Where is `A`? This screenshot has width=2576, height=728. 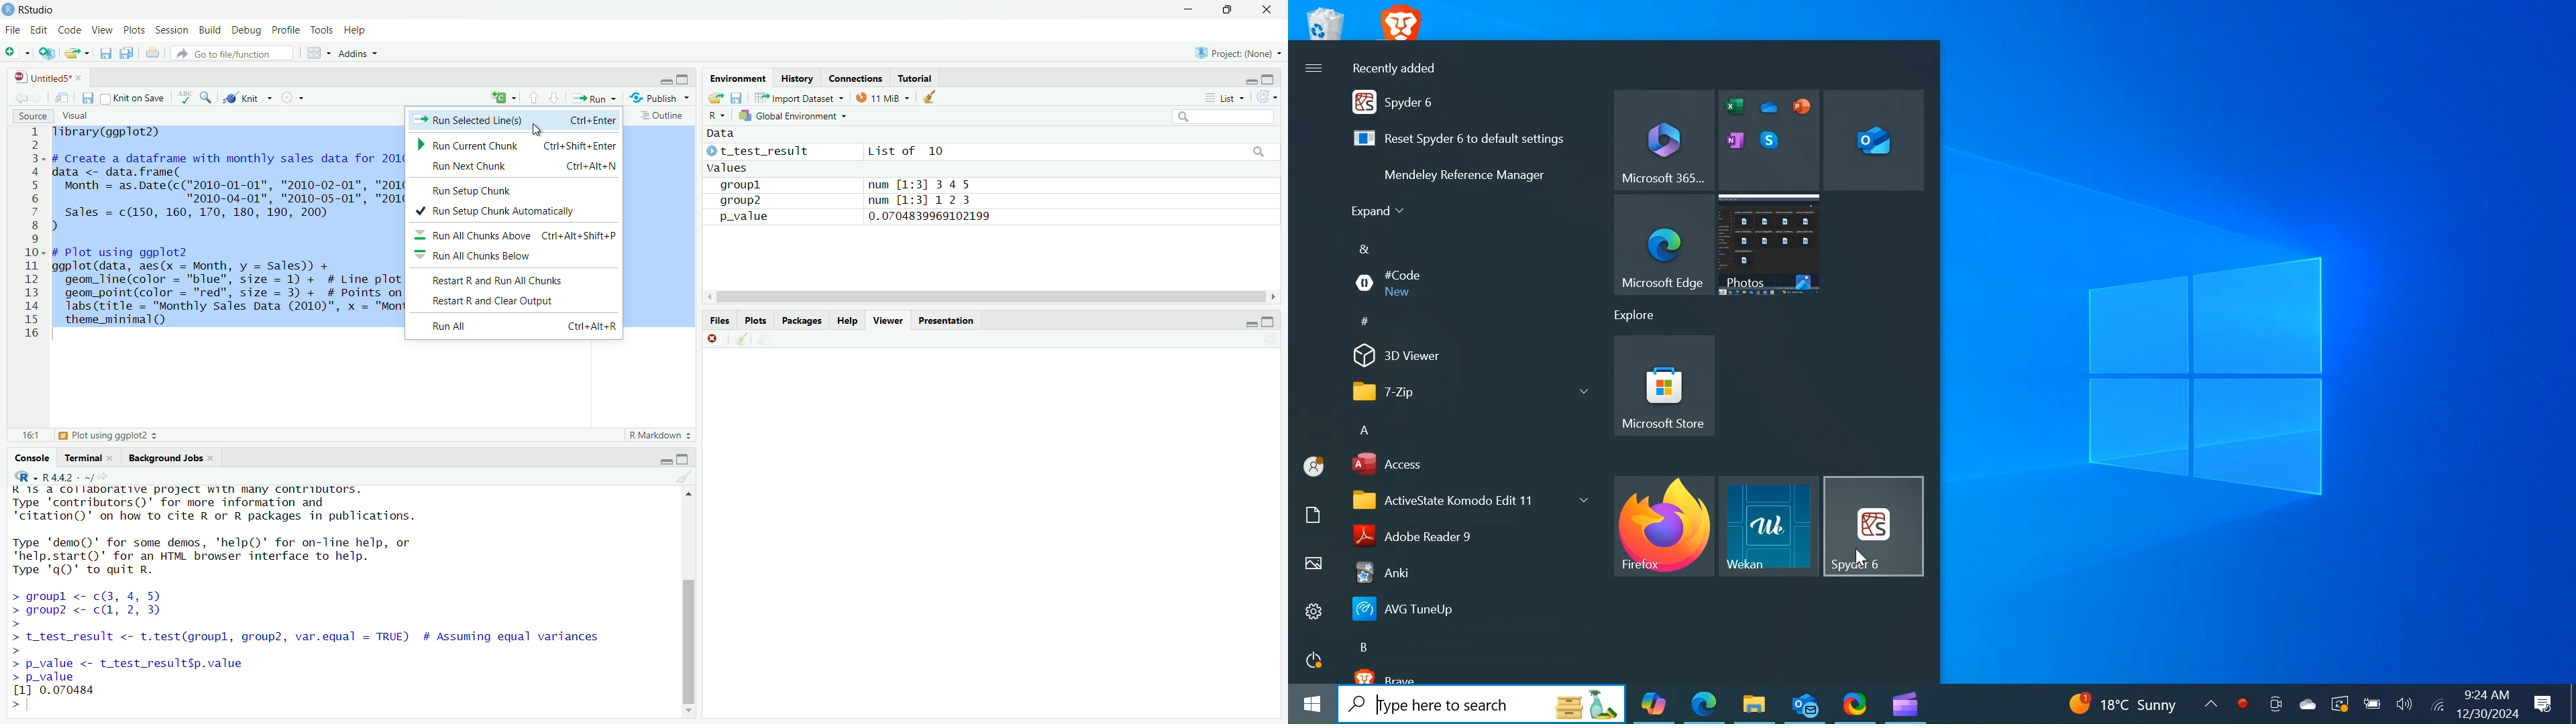 A is located at coordinates (1365, 432).